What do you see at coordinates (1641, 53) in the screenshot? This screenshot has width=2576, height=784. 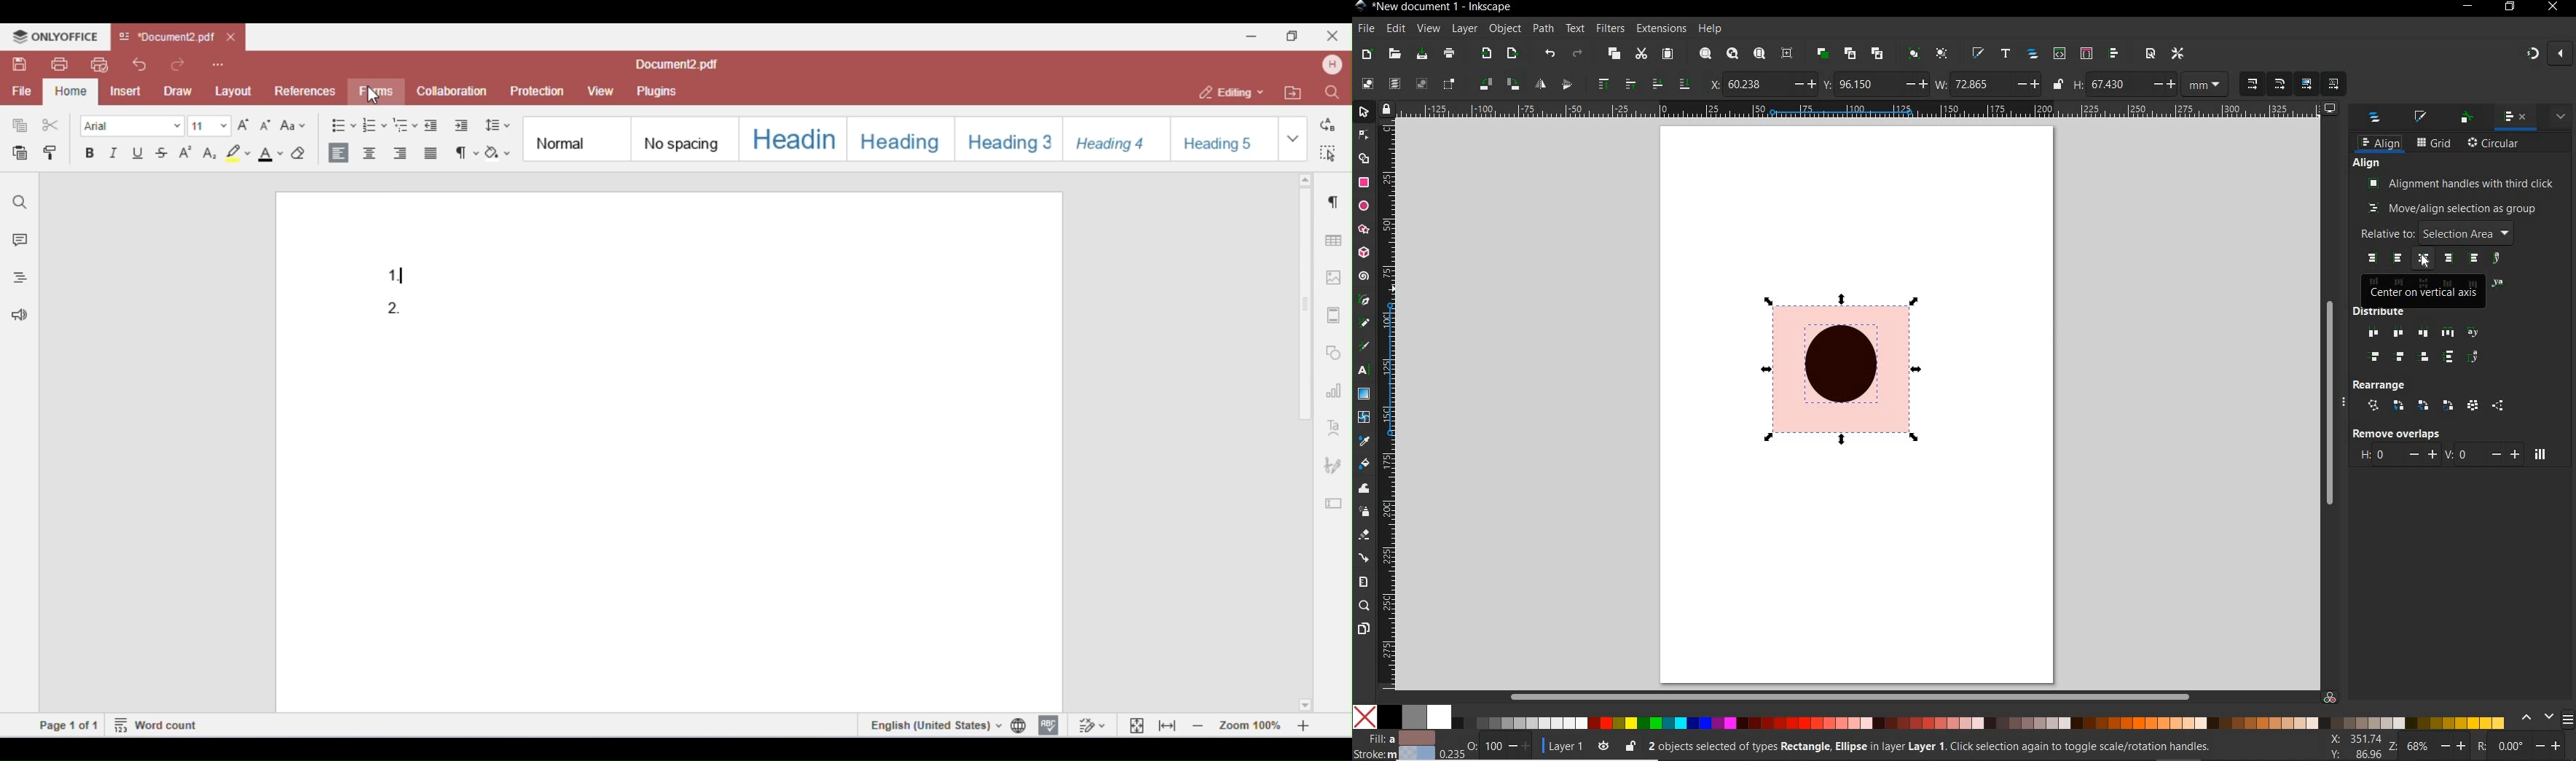 I see `cut` at bounding box center [1641, 53].